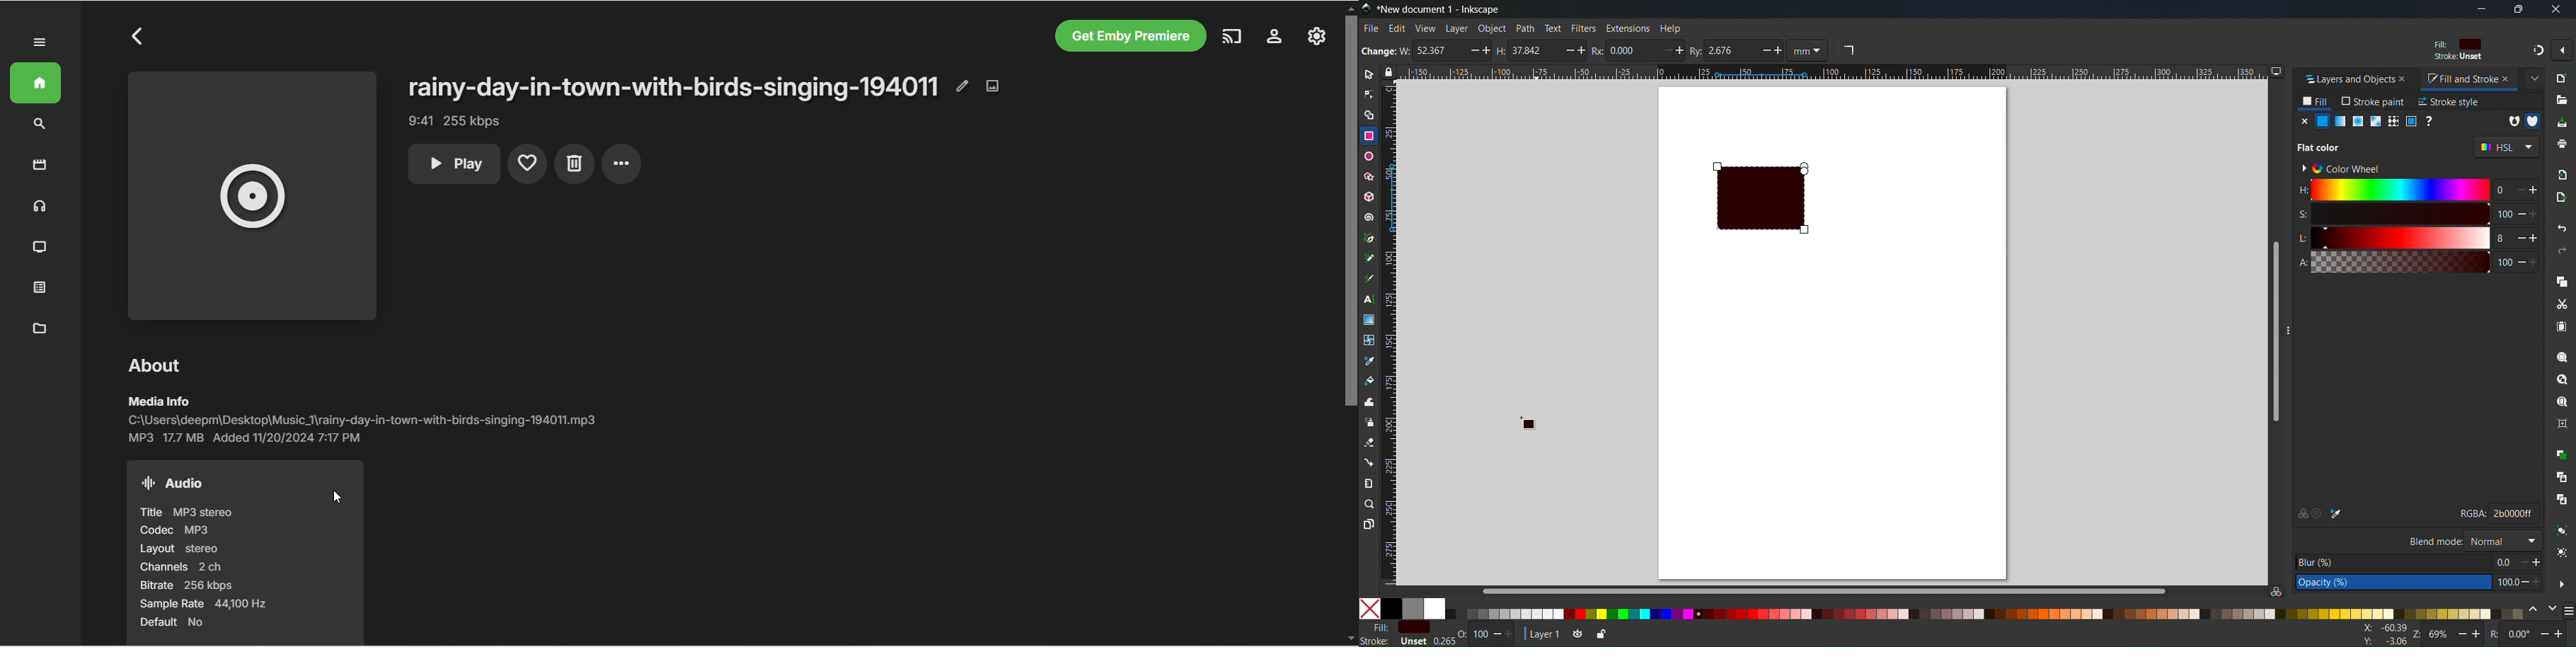 The width and height of the screenshot is (2576, 672). Describe the element at coordinates (2564, 197) in the screenshot. I see `Open Export` at that location.